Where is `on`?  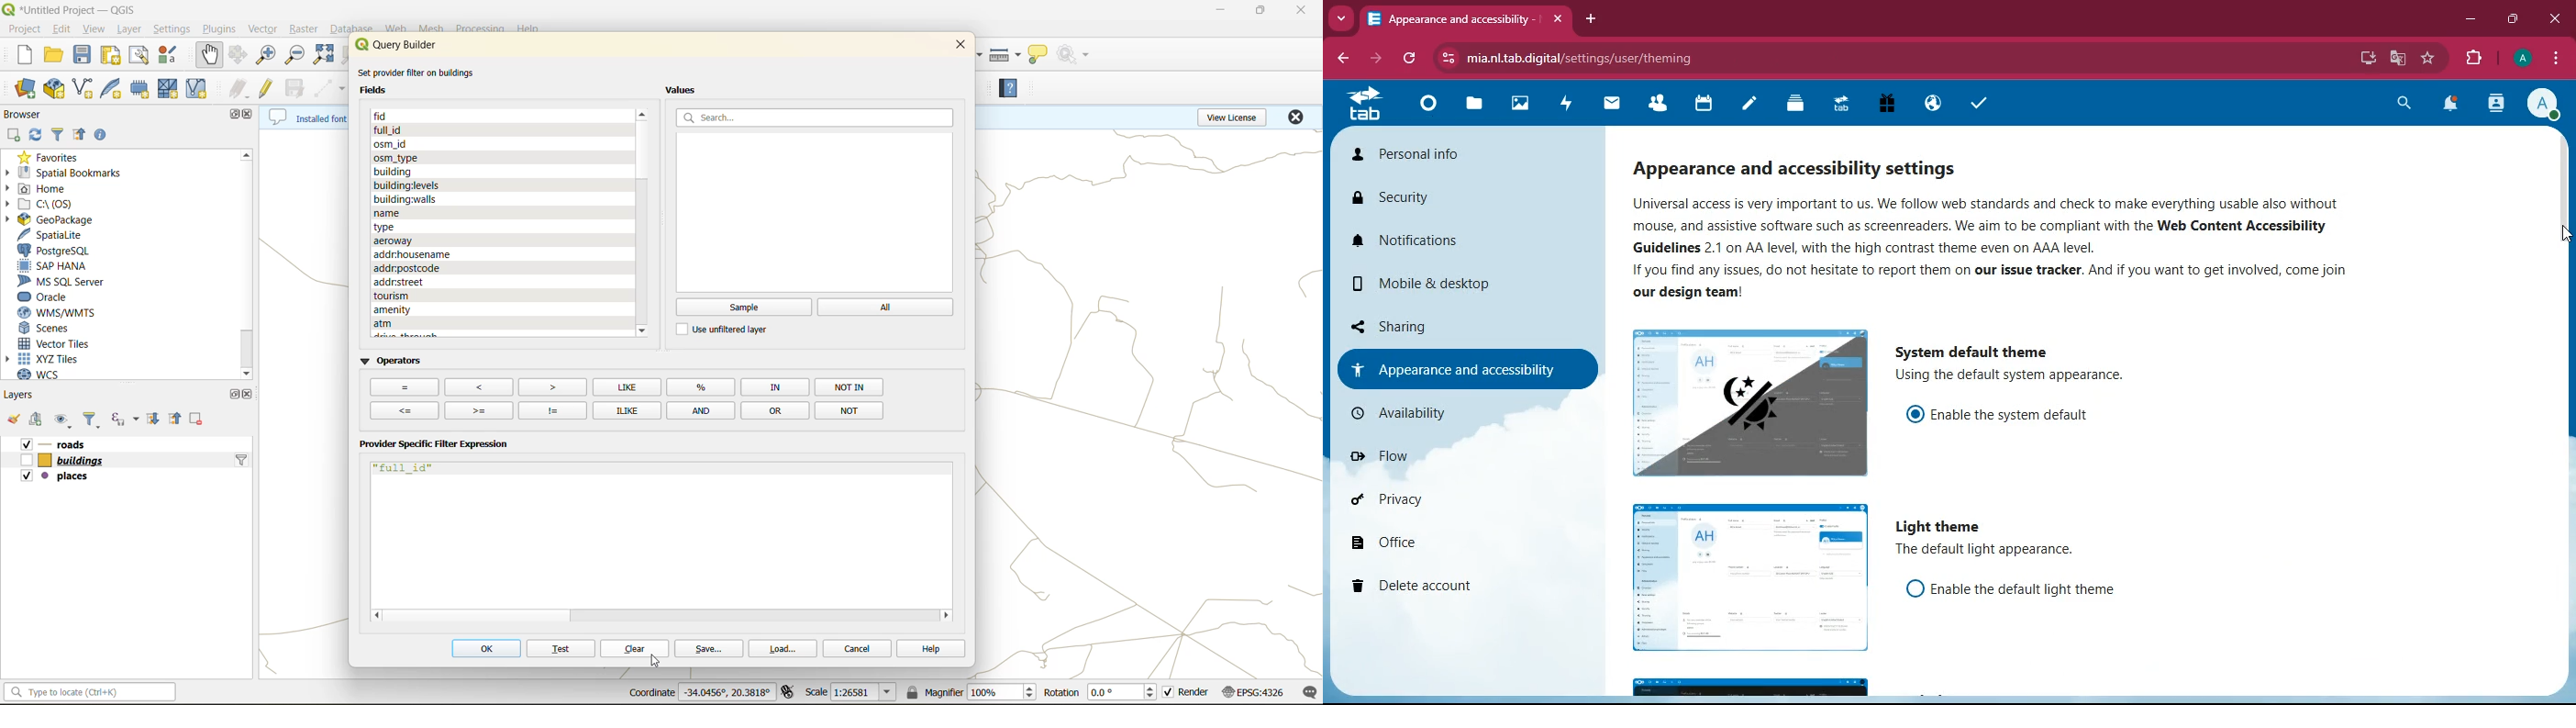
on is located at coordinates (1913, 412).